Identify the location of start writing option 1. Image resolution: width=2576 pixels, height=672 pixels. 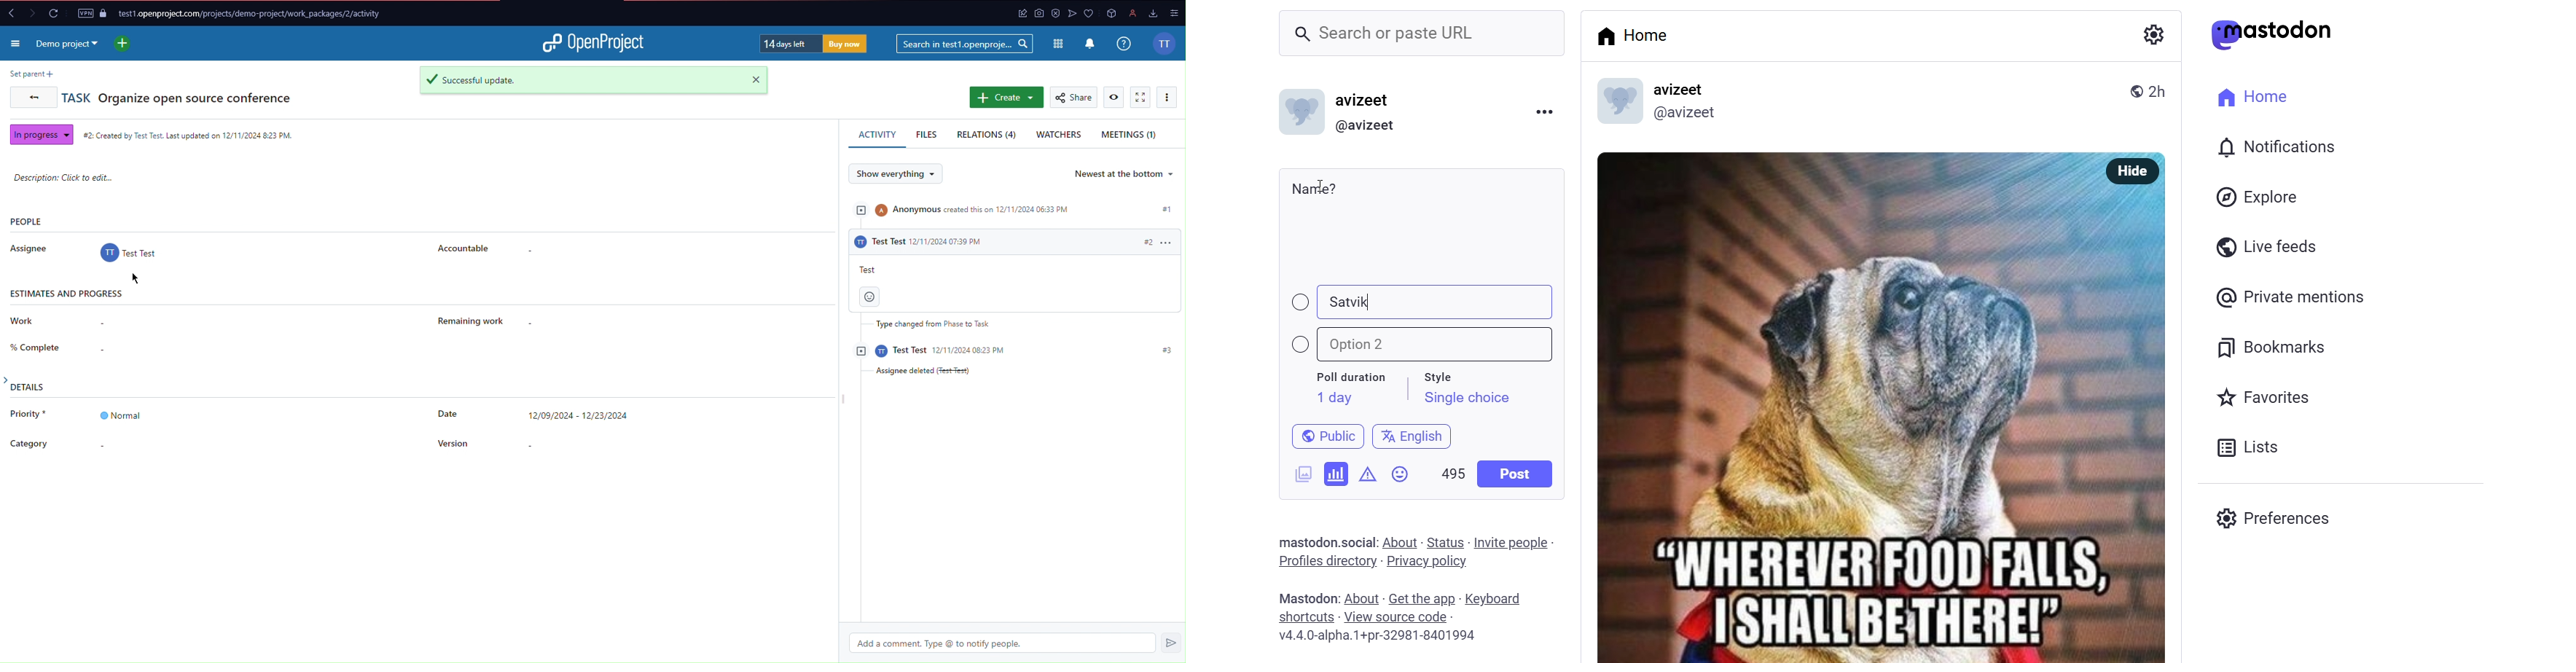
(1331, 302).